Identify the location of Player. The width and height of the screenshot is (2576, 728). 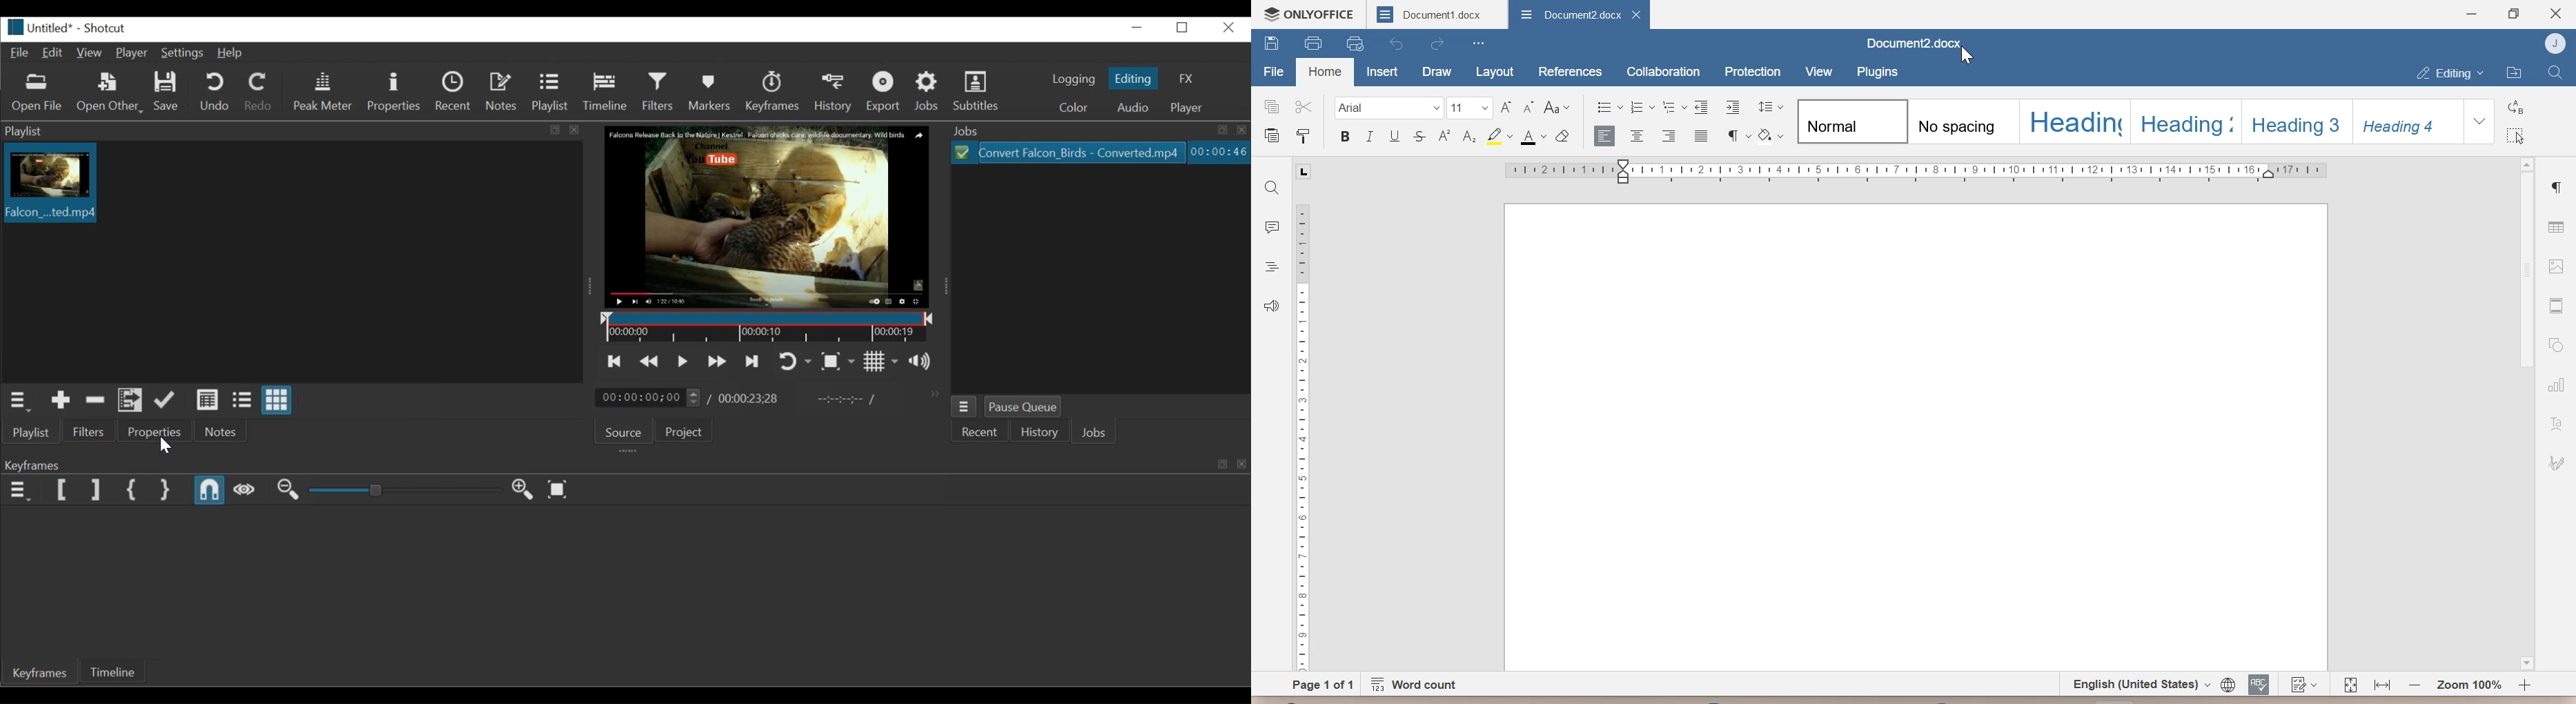
(132, 52).